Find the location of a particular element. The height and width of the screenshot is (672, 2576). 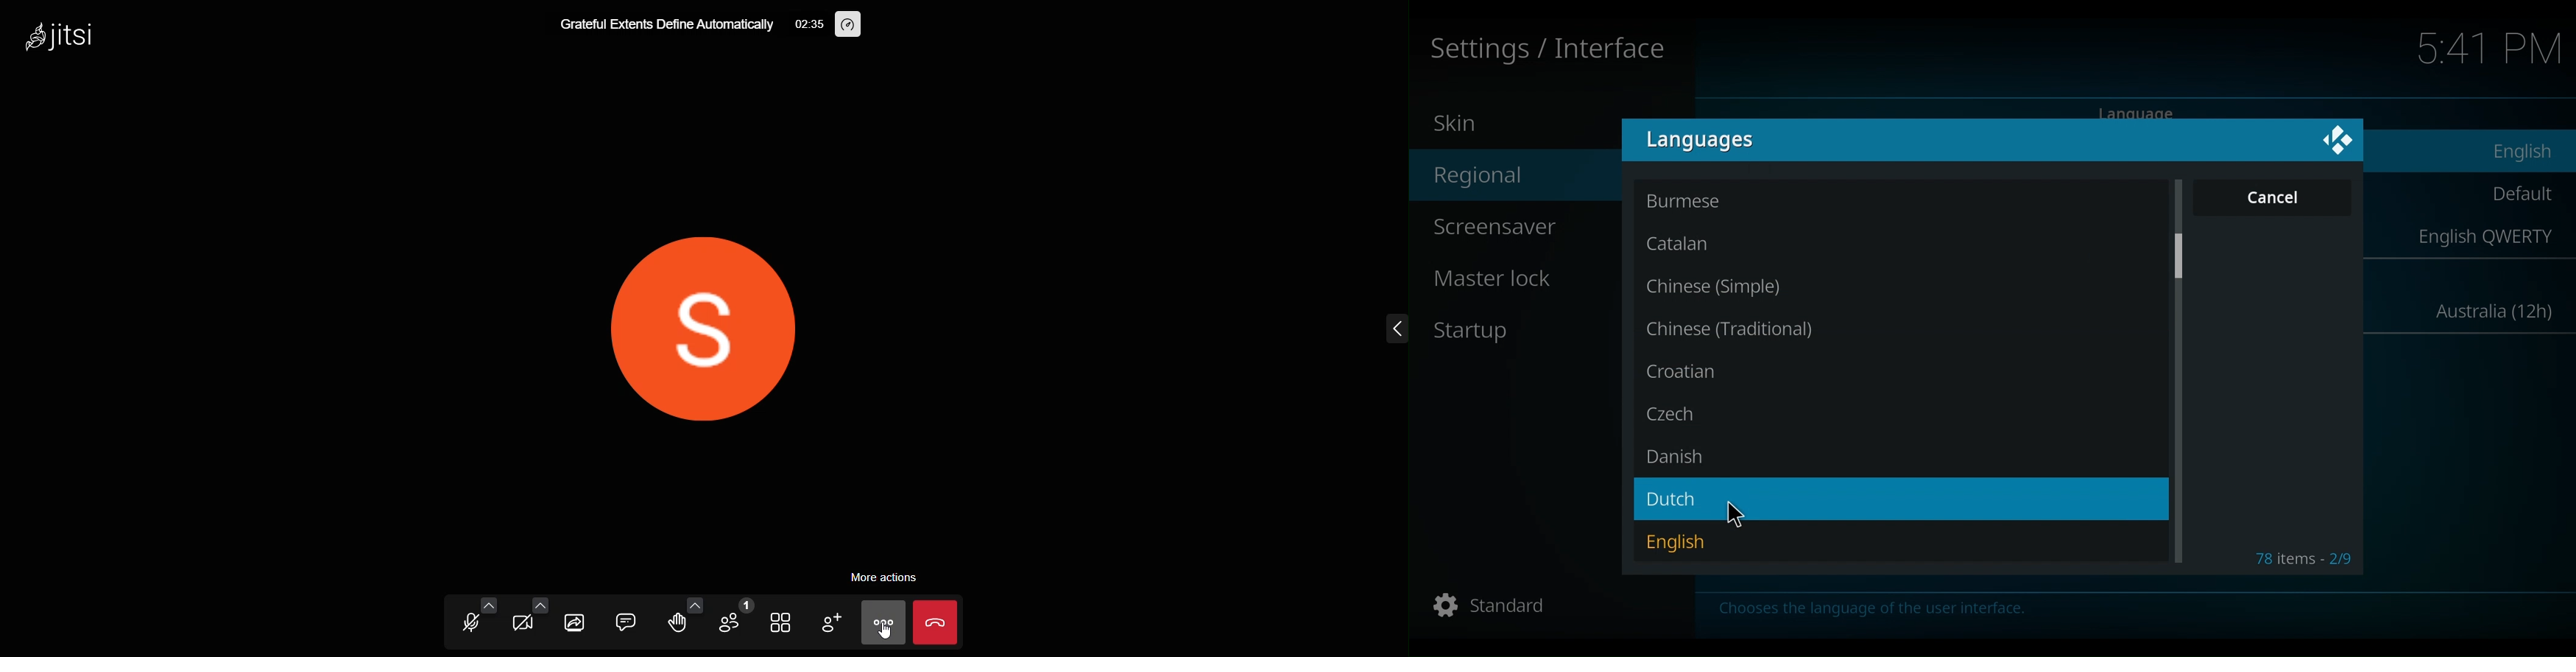

Default is located at coordinates (2524, 196).